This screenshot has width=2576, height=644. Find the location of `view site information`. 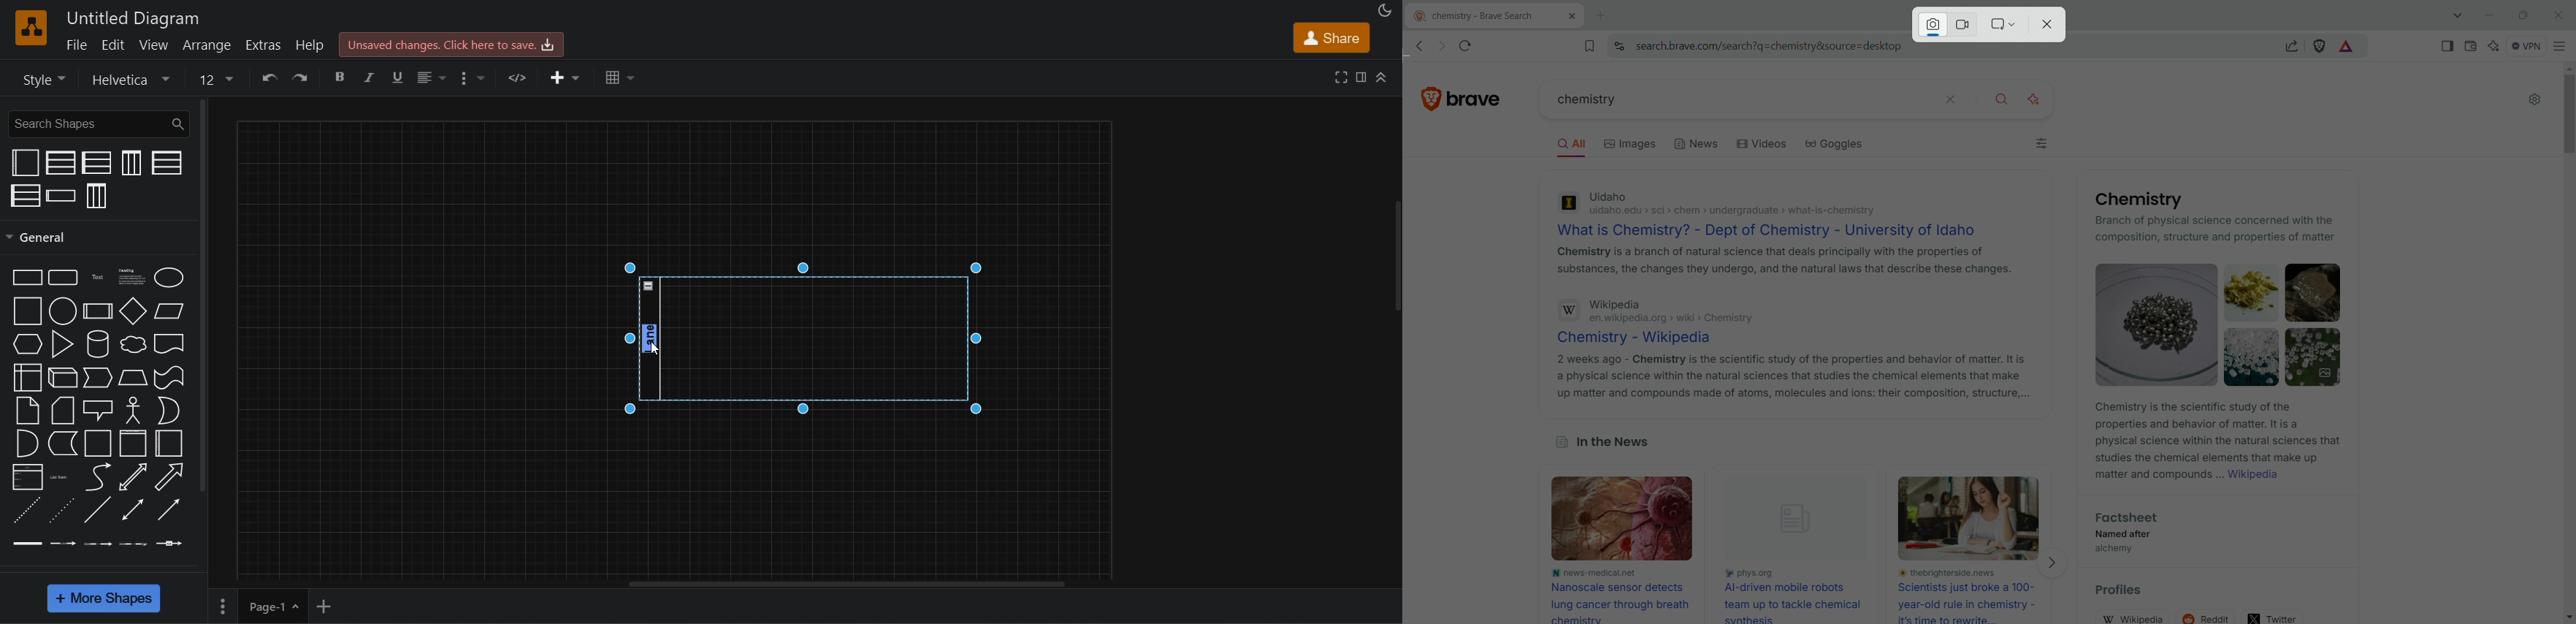

view site information is located at coordinates (1619, 46).